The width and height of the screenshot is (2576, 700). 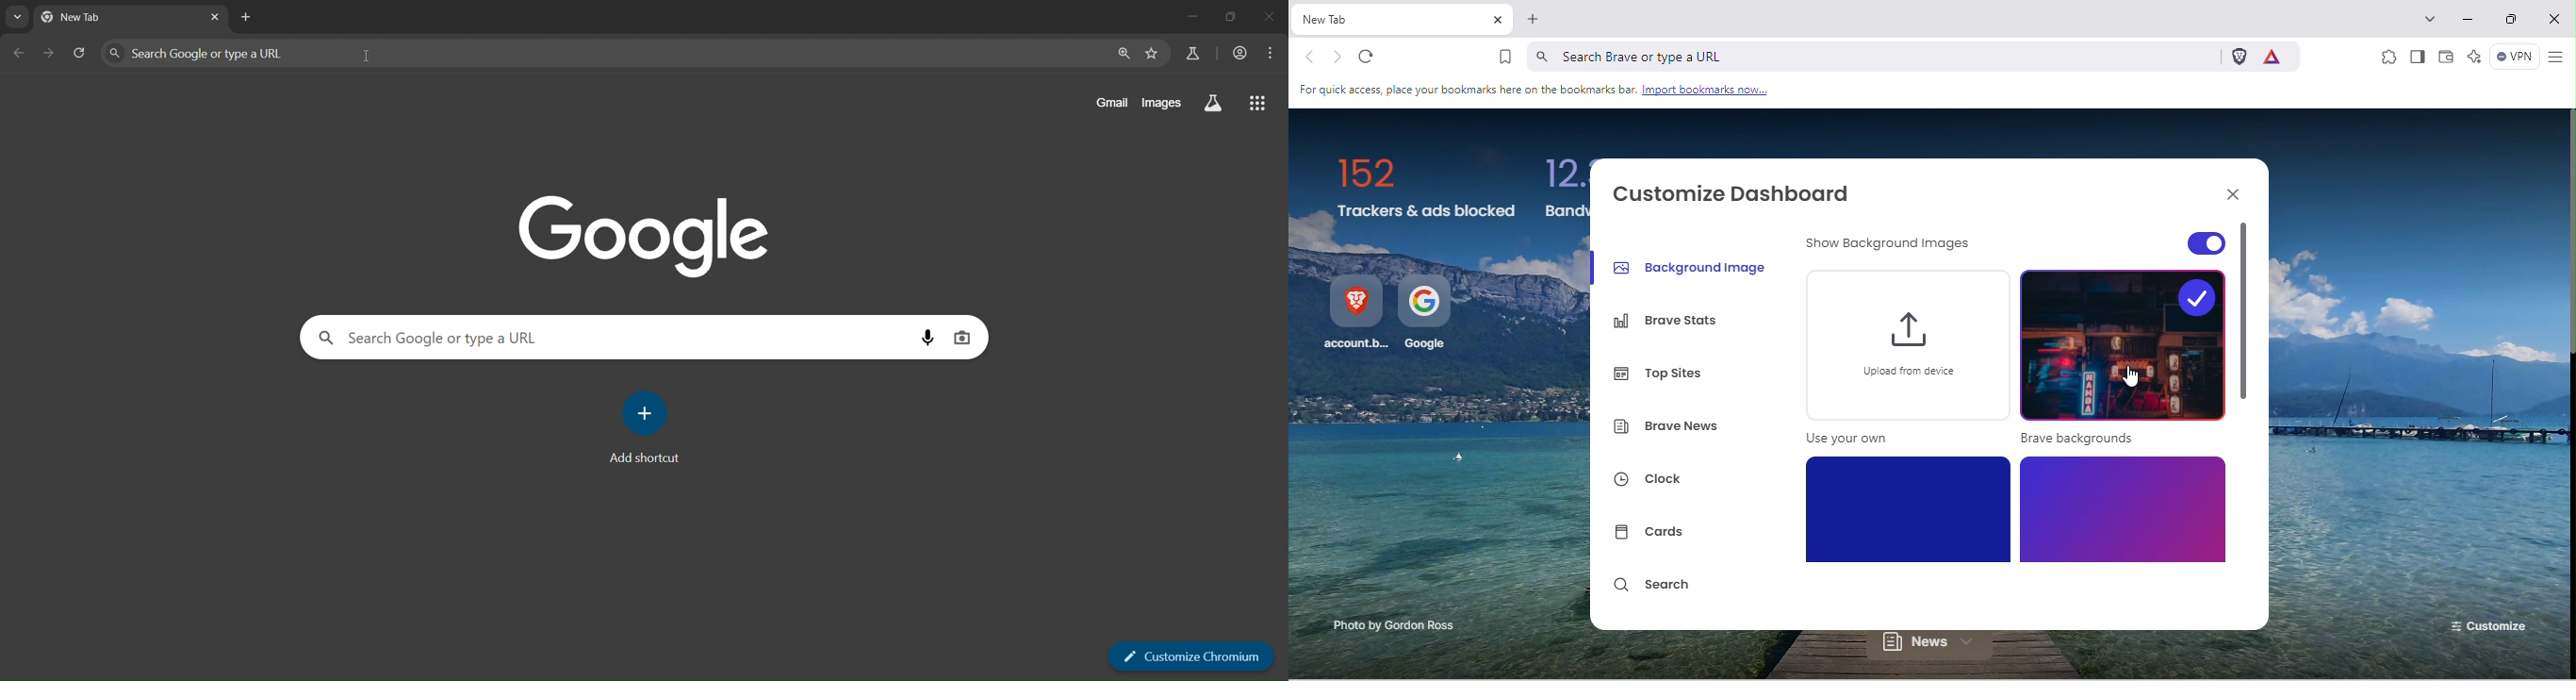 I want to click on Cards, so click(x=1654, y=534).